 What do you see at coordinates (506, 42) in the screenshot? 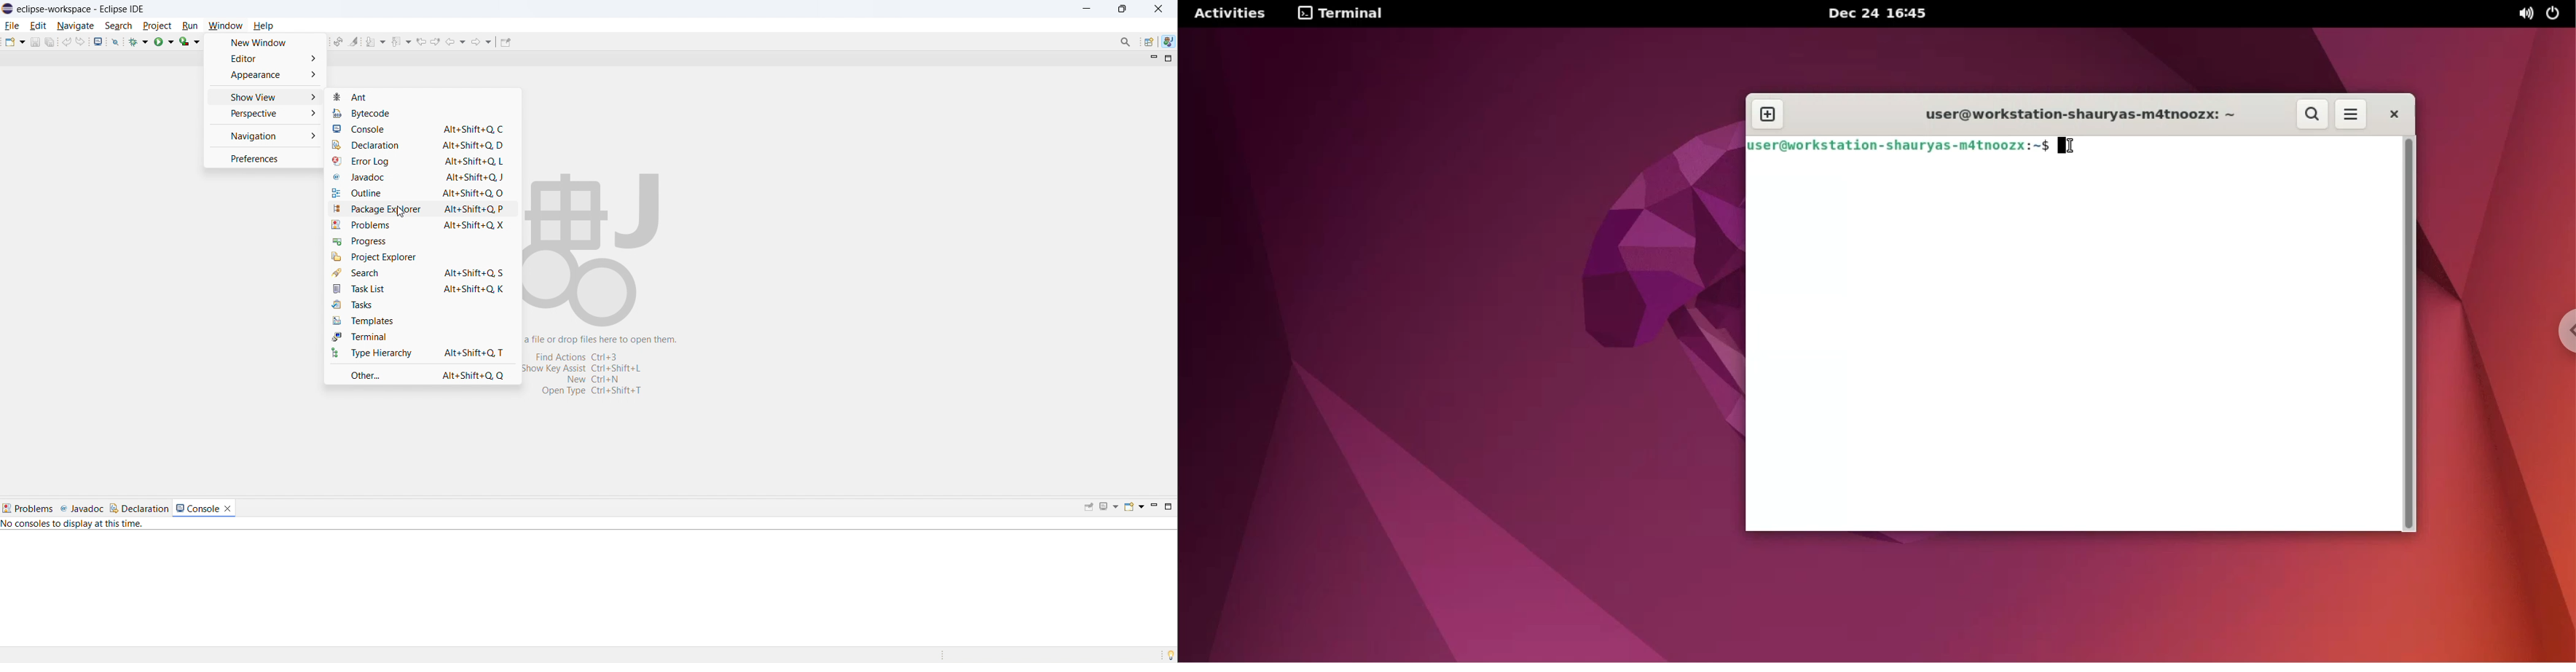
I see `pin editor` at bounding box center [506, 42].